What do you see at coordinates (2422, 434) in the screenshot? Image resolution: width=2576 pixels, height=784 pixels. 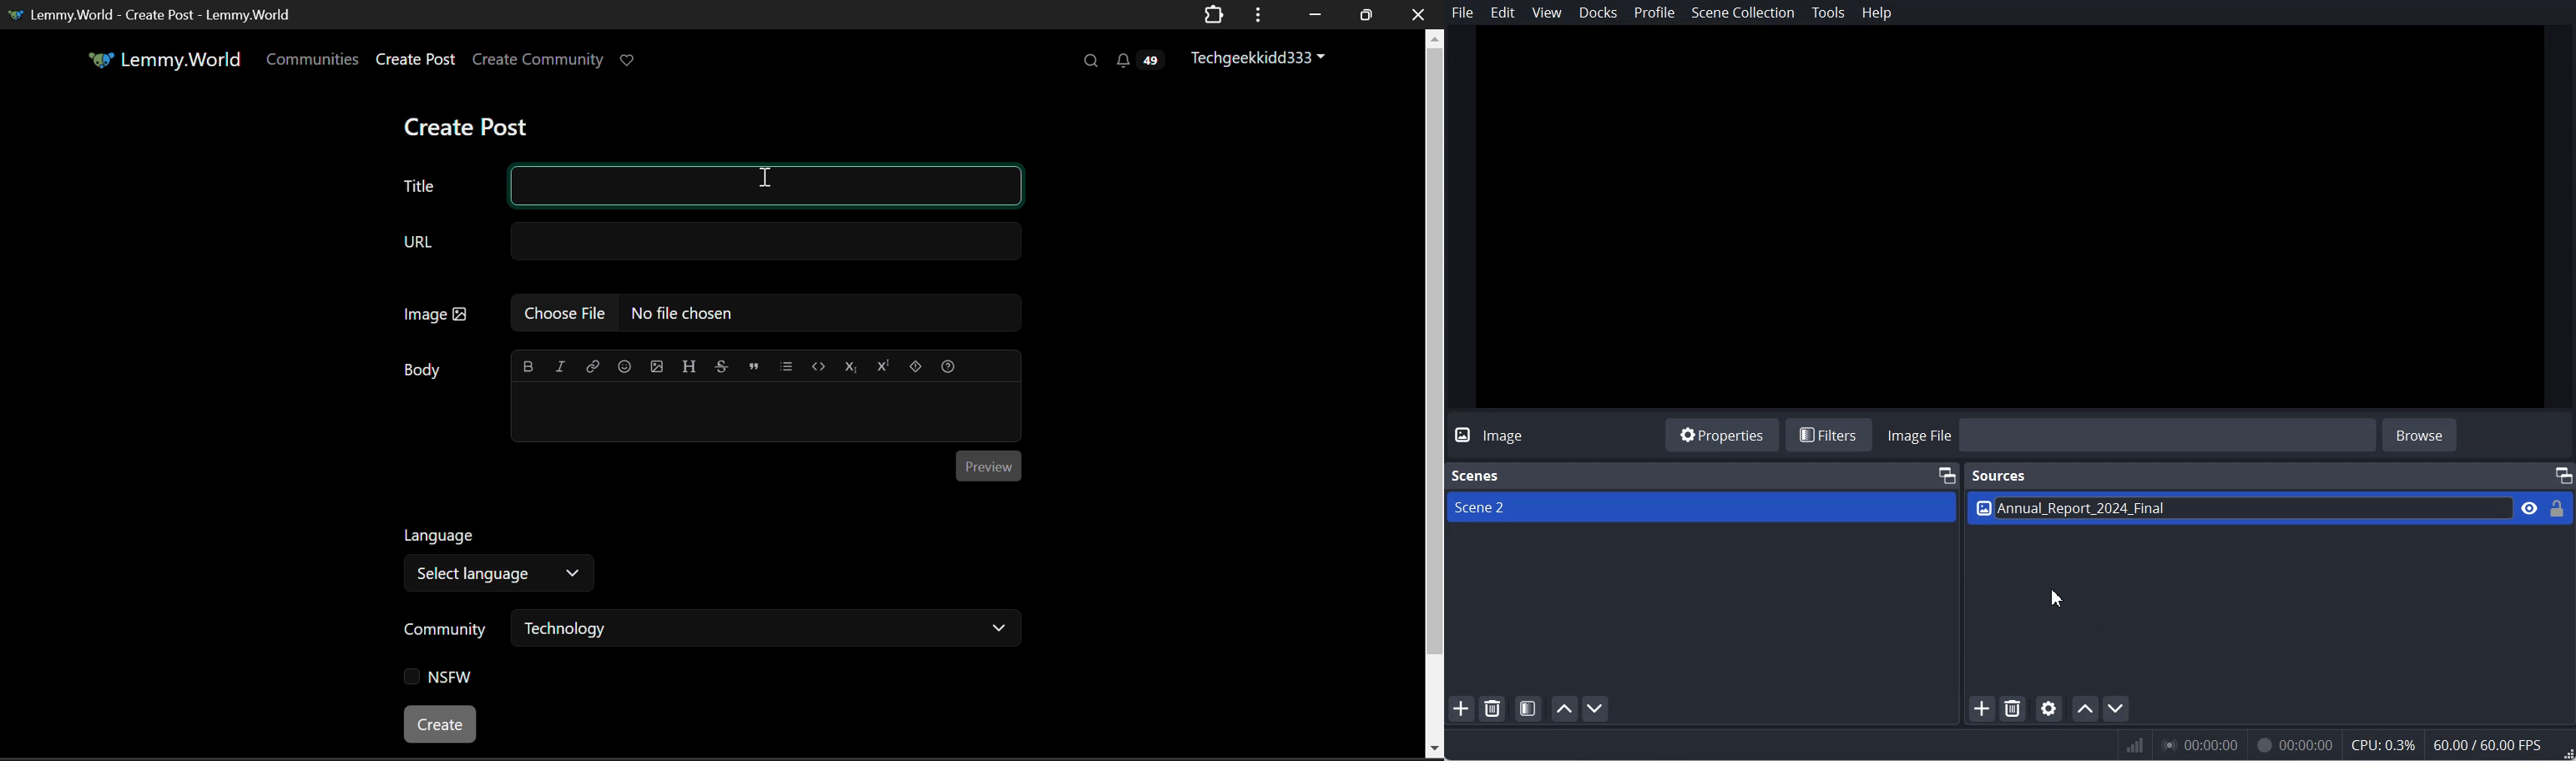 I see `browse` at bounding box center [2422, 434].